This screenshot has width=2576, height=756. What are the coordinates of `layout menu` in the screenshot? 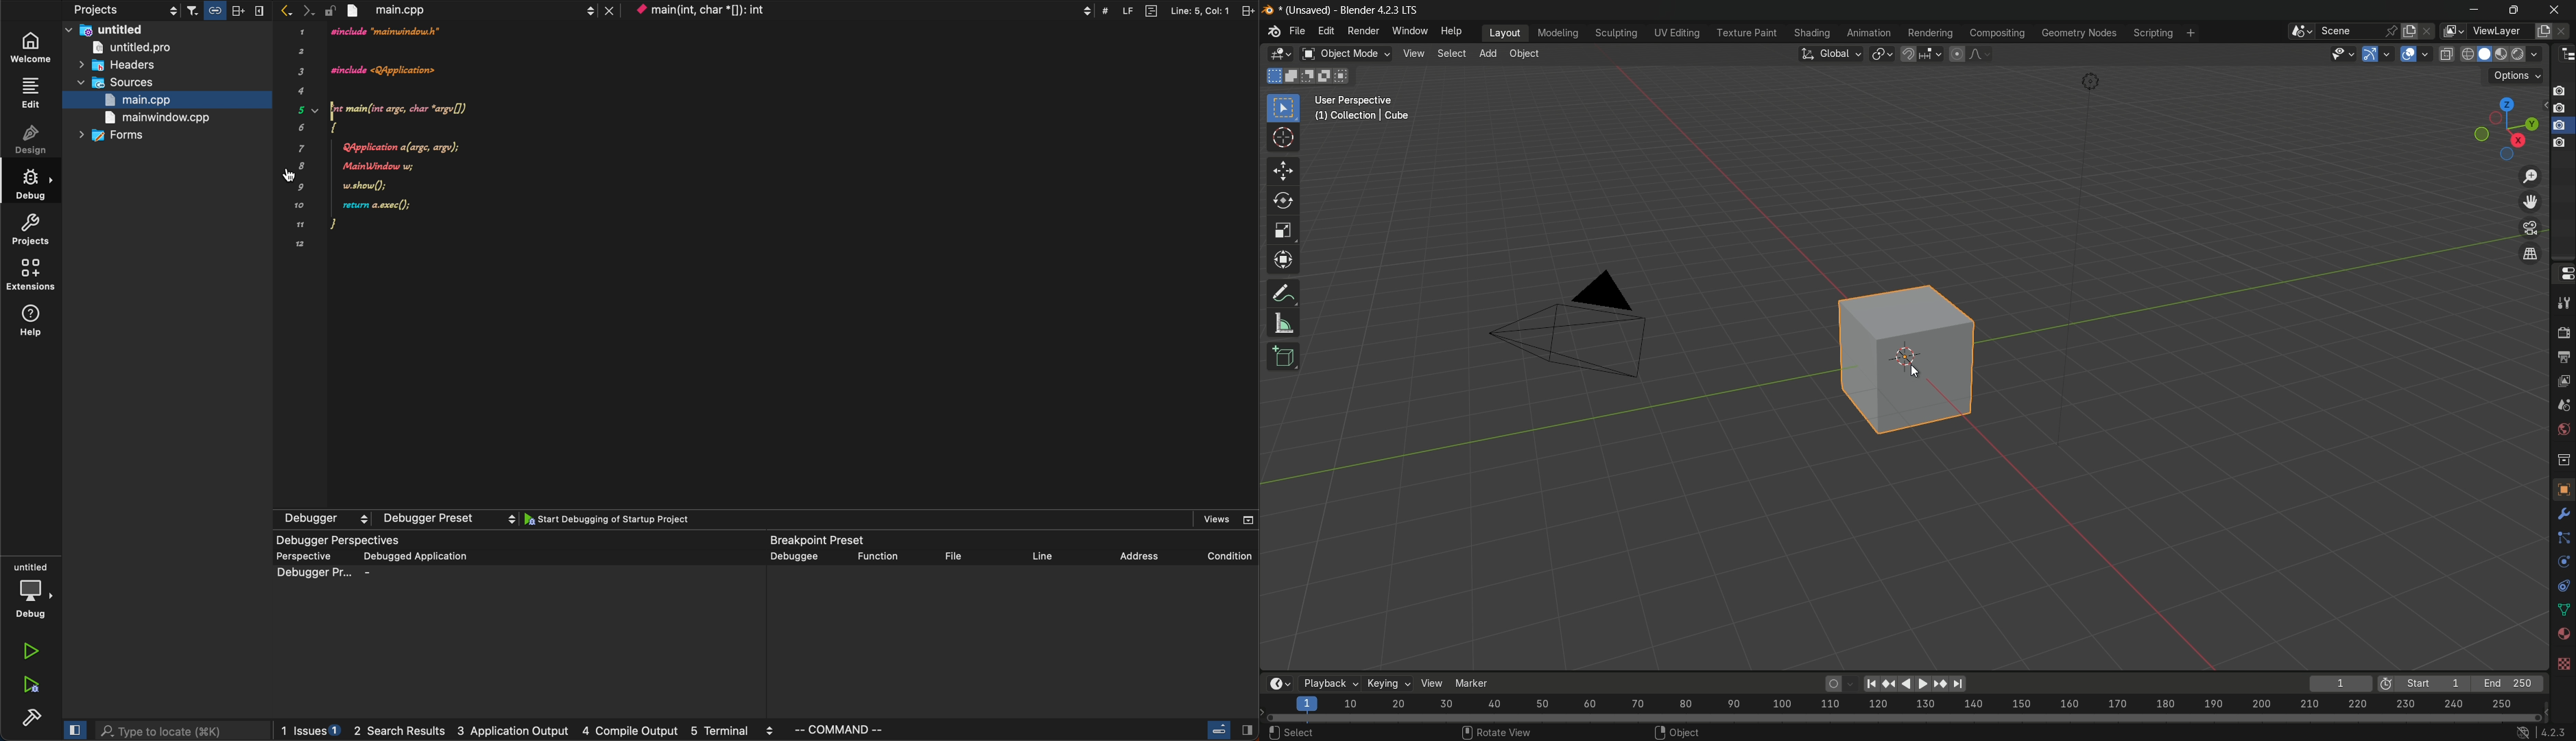 It's located at (1502, 34).